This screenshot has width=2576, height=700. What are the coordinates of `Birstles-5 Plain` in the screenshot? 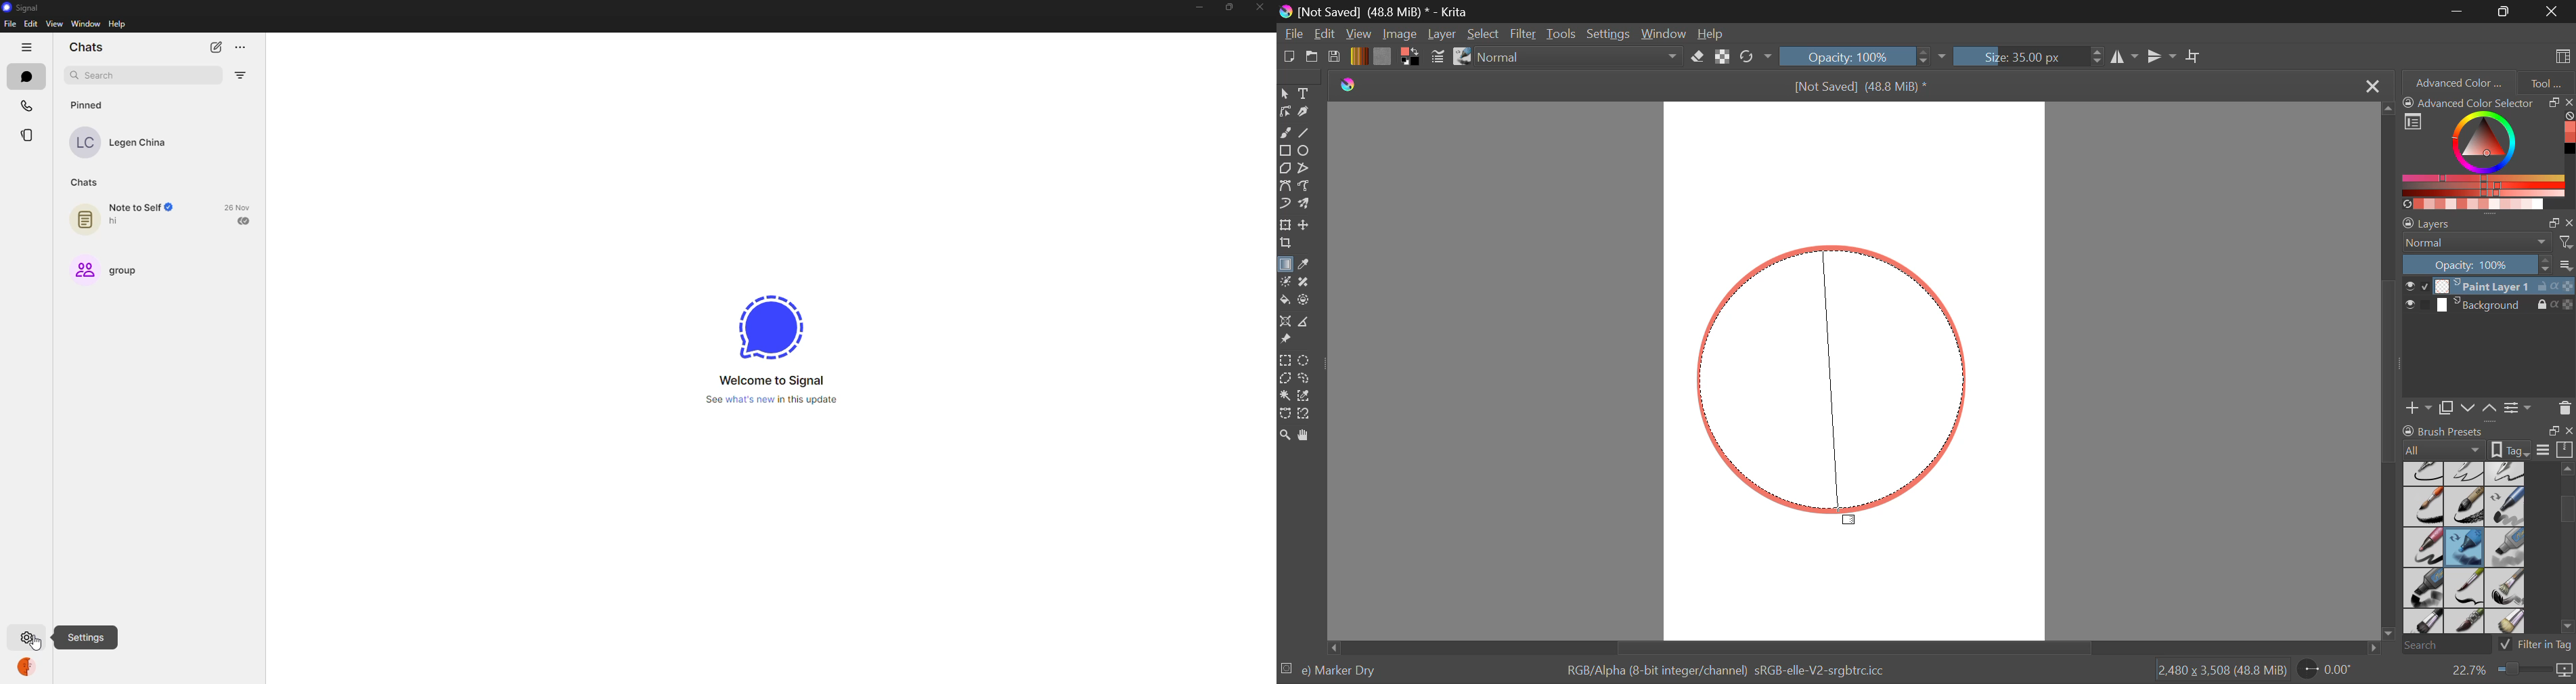 It's located at (2508, 622).